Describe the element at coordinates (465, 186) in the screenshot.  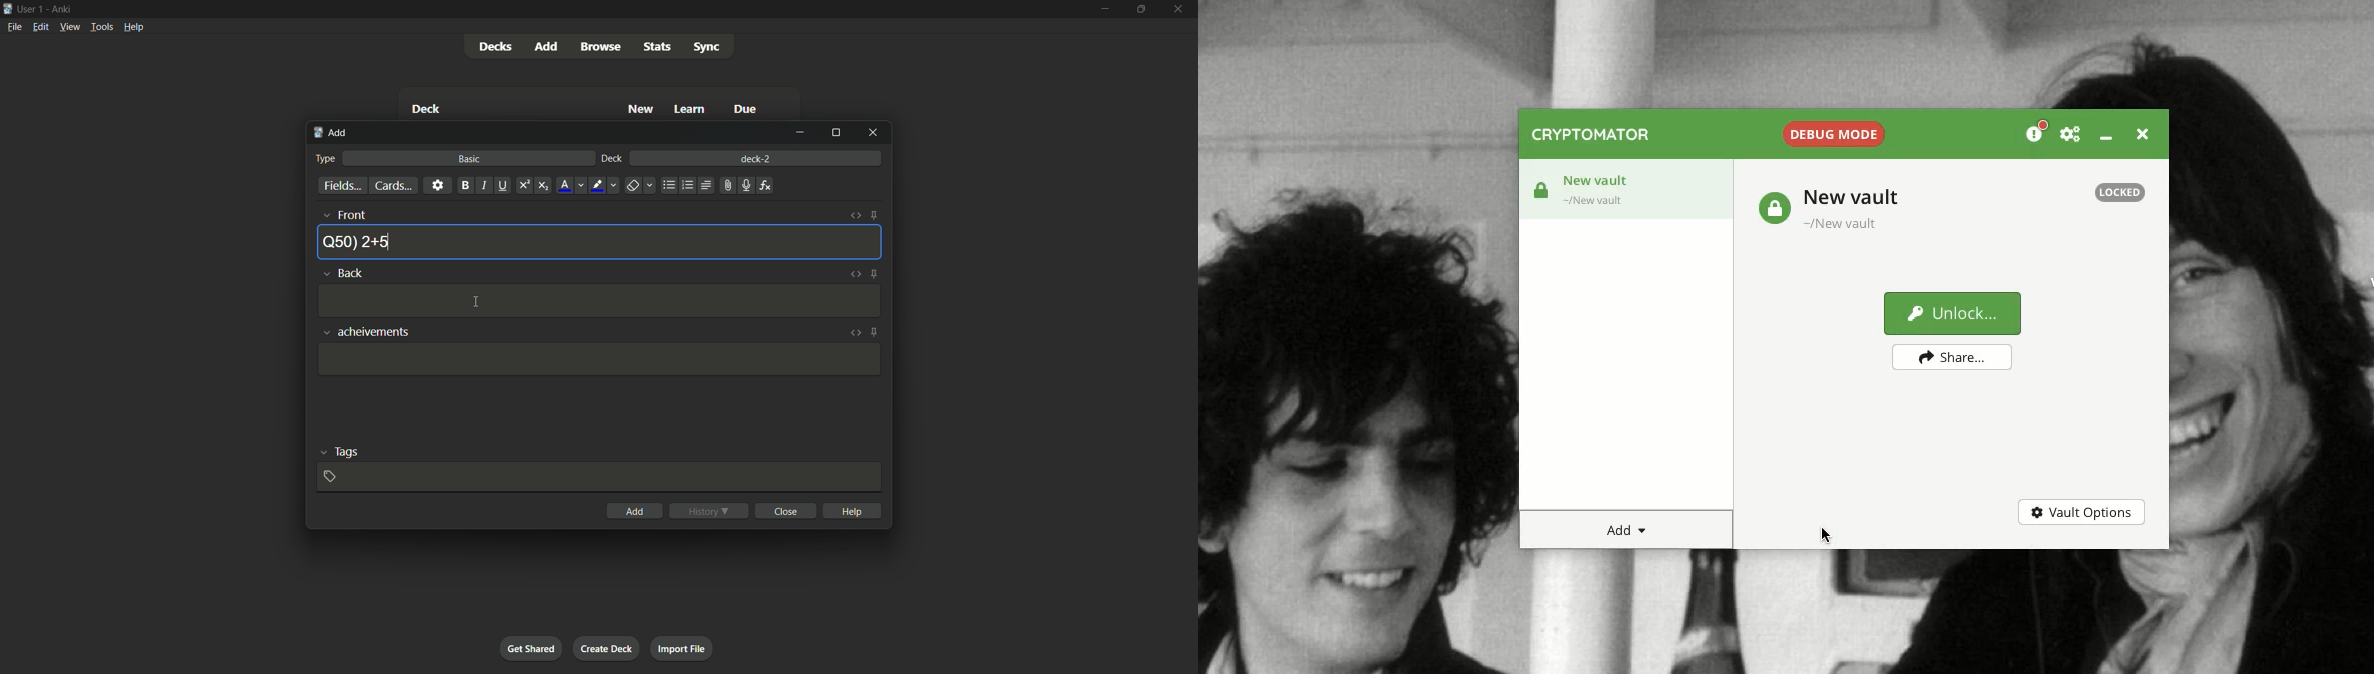
I see `bold` at that location.